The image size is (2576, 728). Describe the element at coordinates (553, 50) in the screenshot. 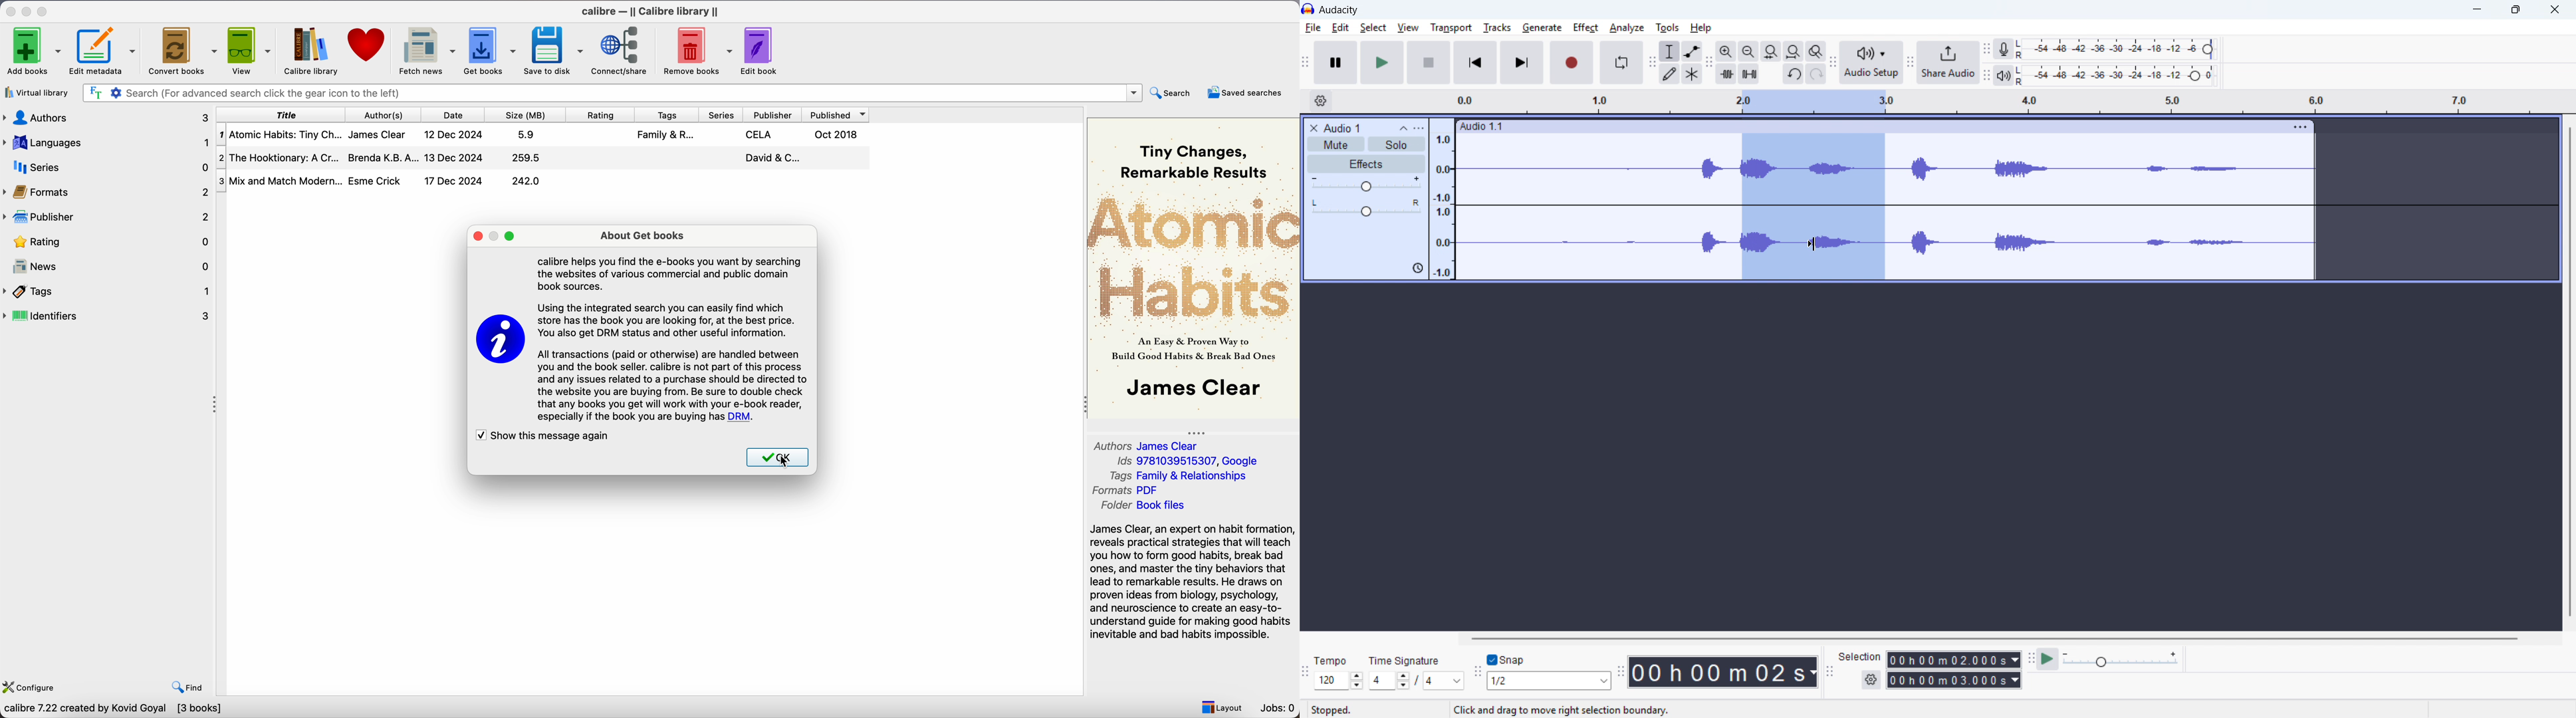

I see `save to disk` at that location.